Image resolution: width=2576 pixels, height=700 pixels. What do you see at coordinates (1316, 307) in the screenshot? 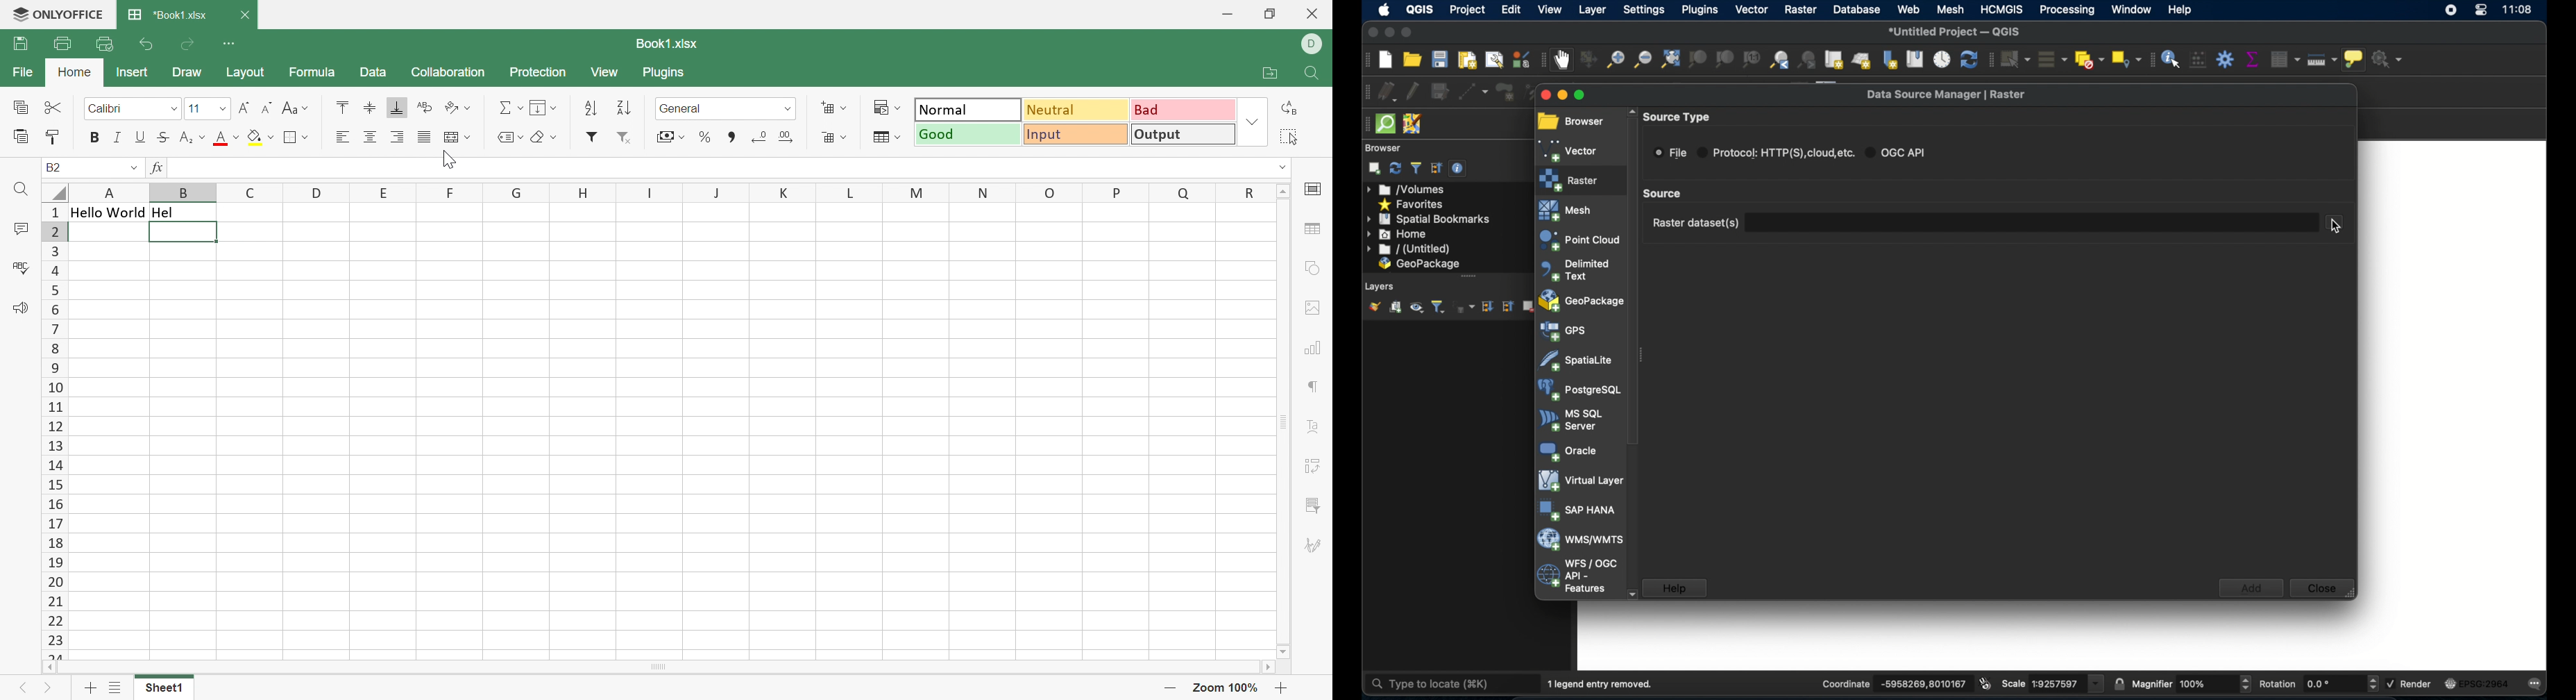
I see `Image settings` at bounding box center [1316, 307].